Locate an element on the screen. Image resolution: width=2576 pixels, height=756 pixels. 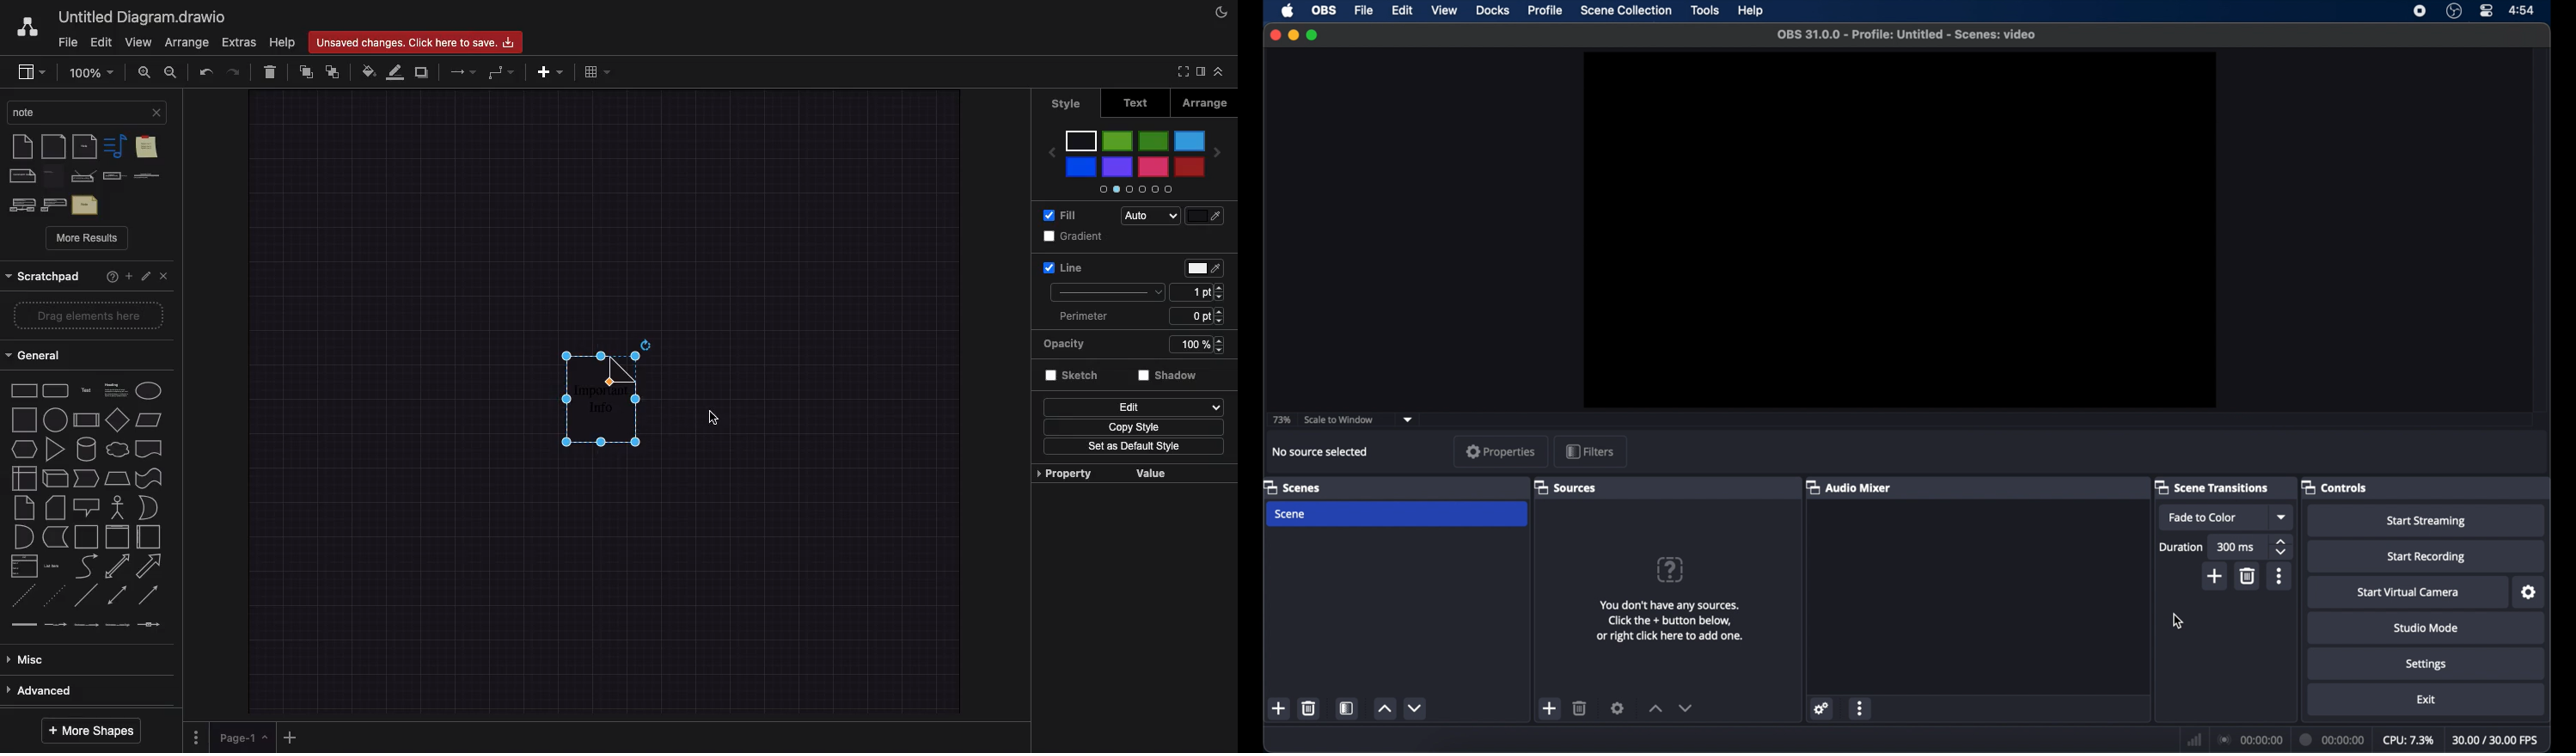
trapezoid is located at coordinates (119, 480).